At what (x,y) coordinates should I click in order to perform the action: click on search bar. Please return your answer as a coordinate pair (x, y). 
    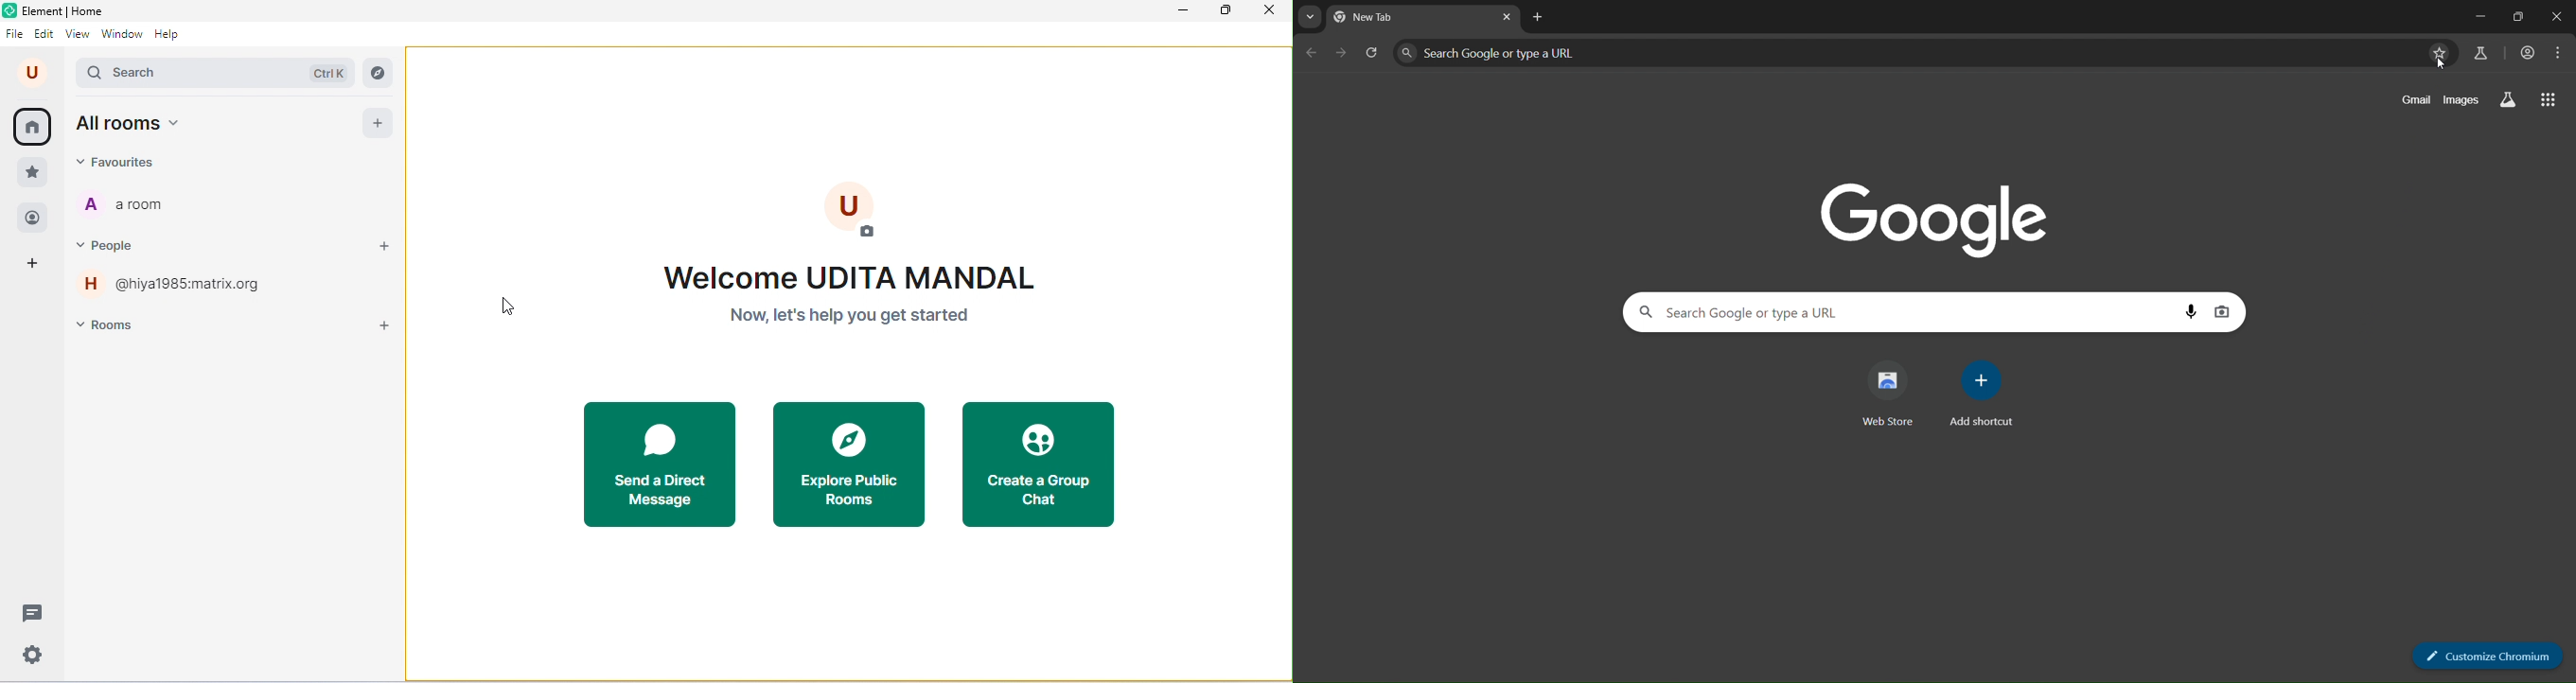
    Looking at the image, I should click on (212, 73).